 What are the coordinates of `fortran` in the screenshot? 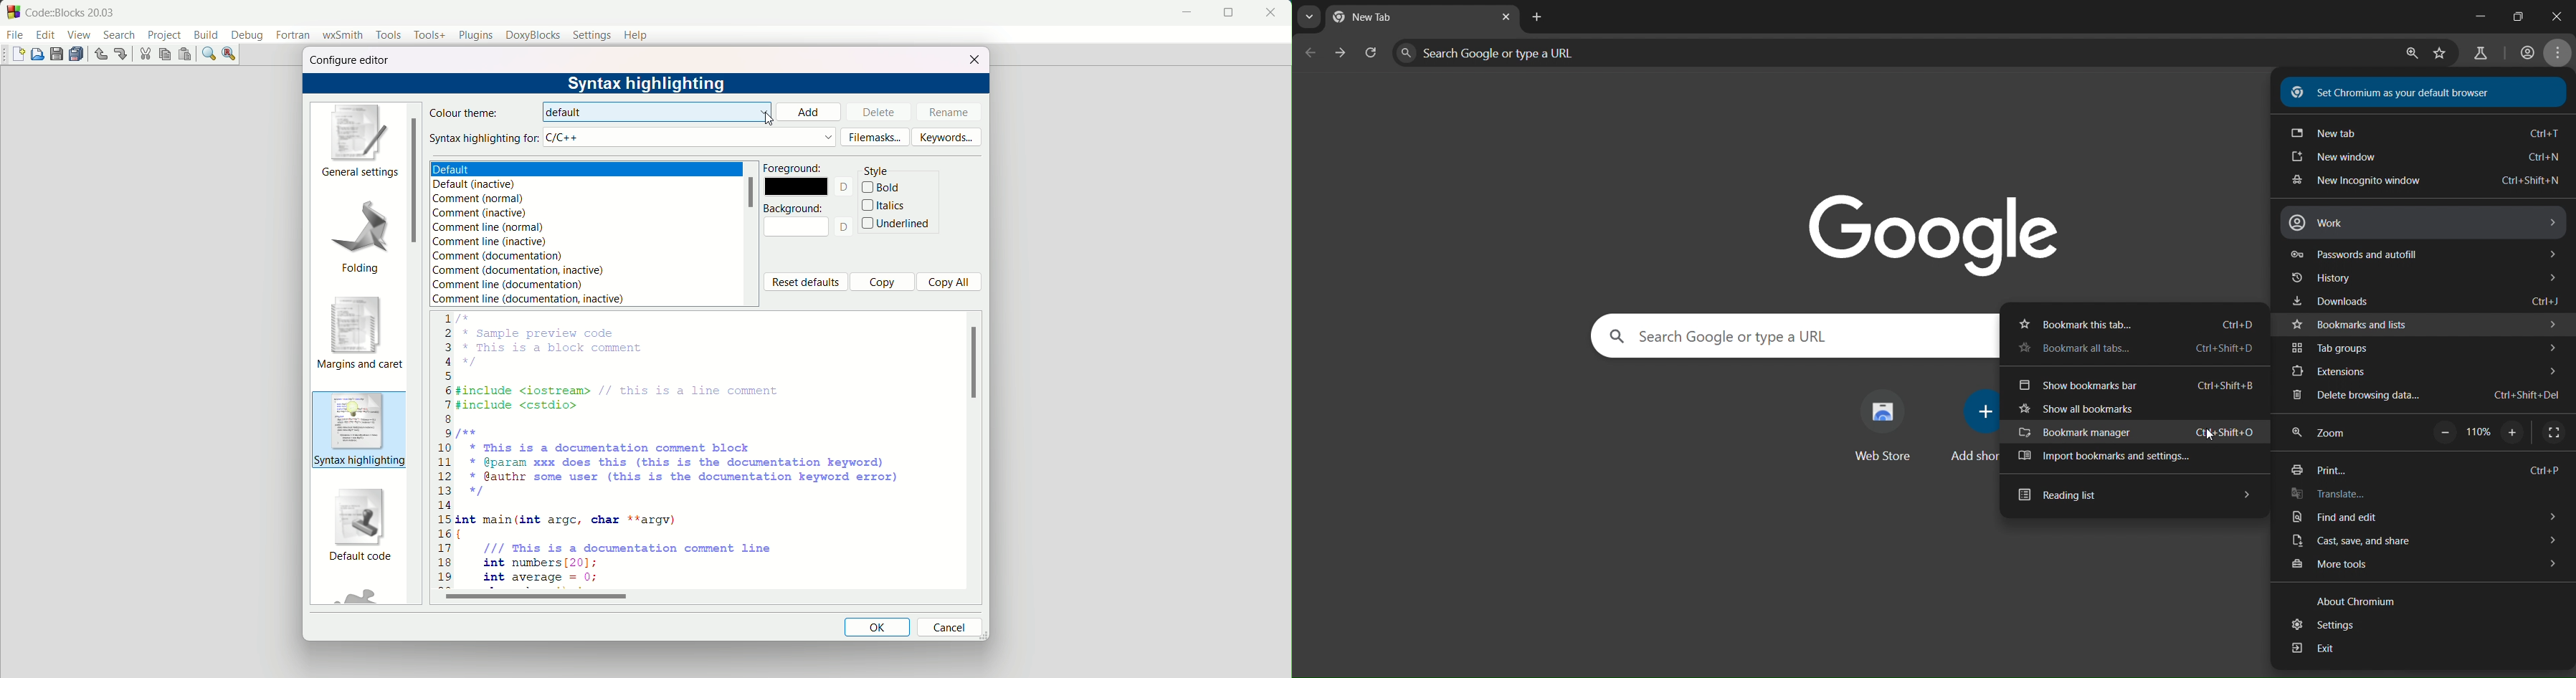 It's located at (293, 36).